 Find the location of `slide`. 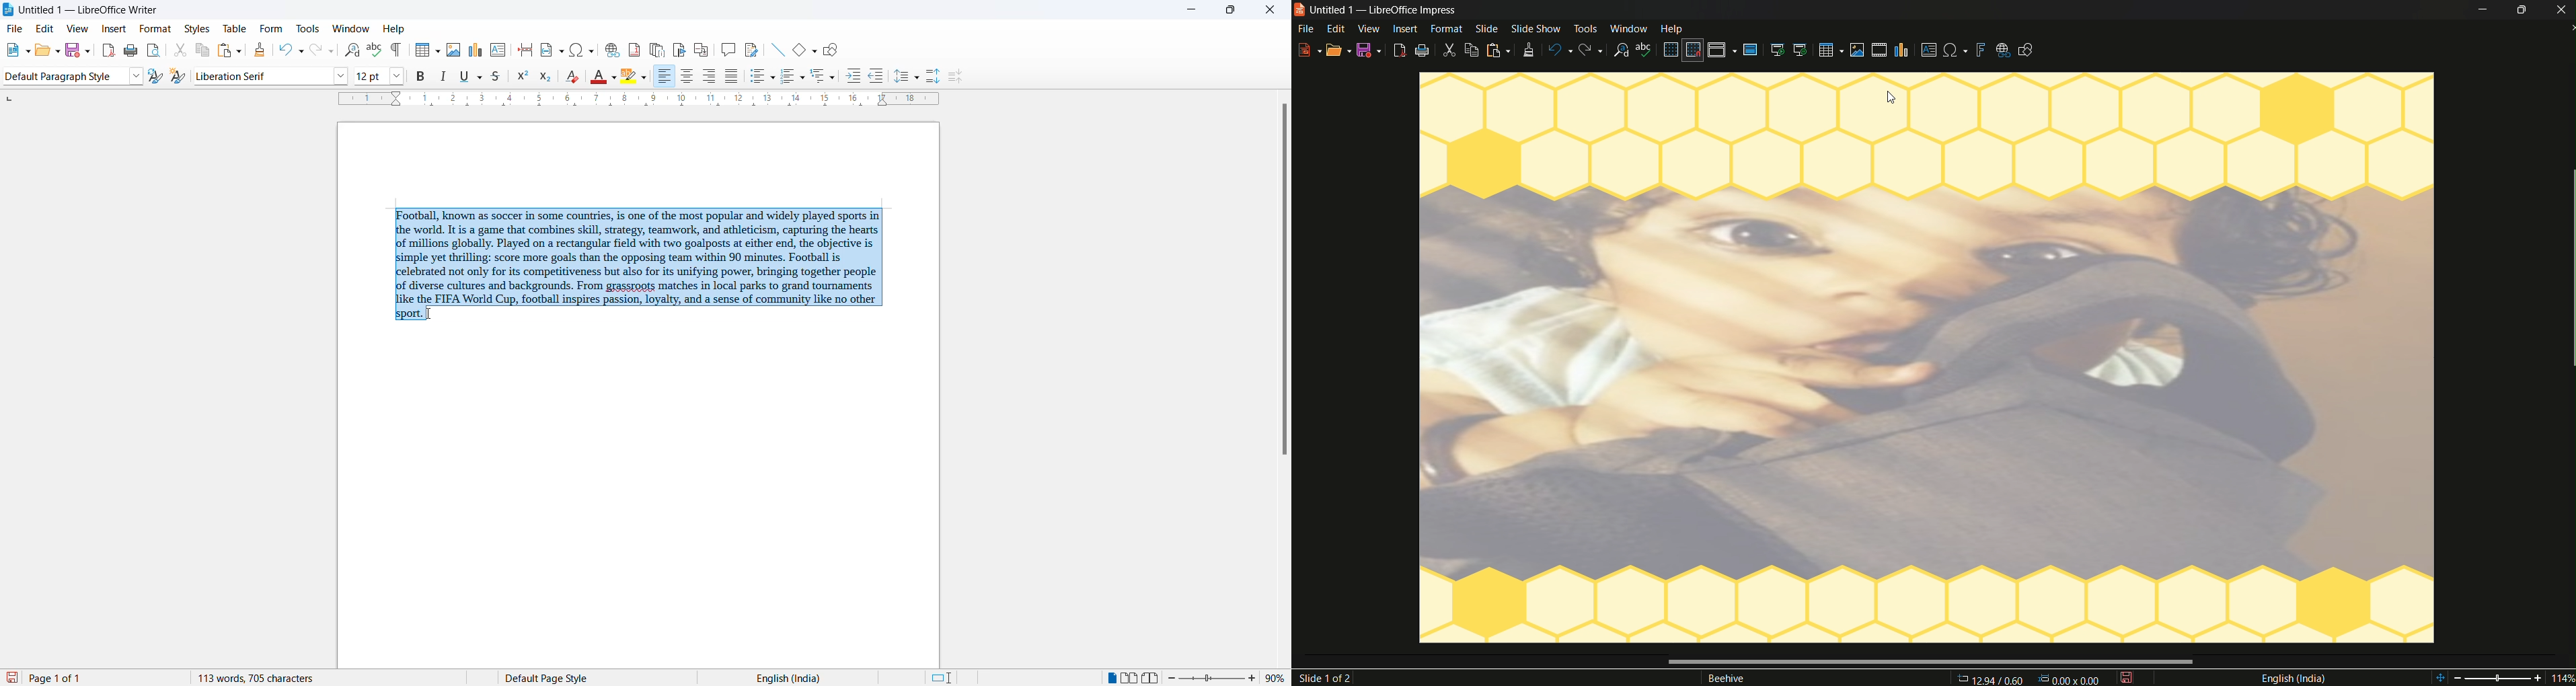

slide is located at coordinates (1486, 28).